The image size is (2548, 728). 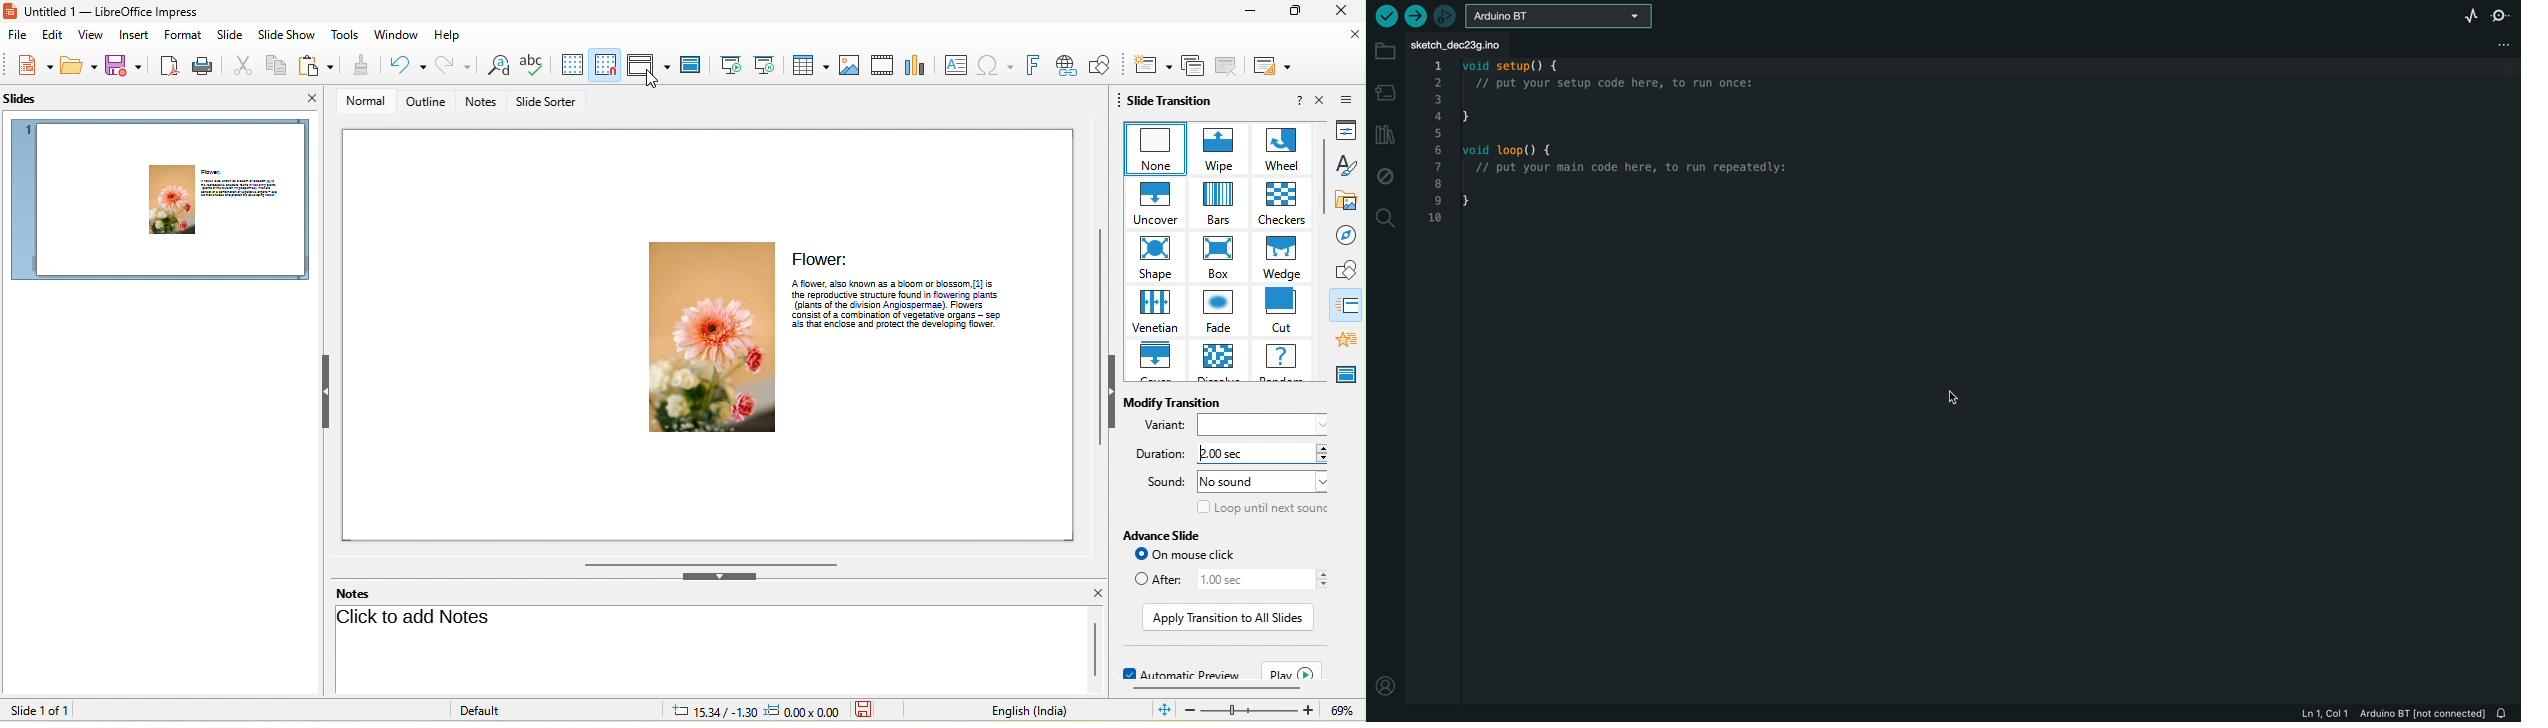 I want to click on duplicate slide, so click(x=1191, y=65).